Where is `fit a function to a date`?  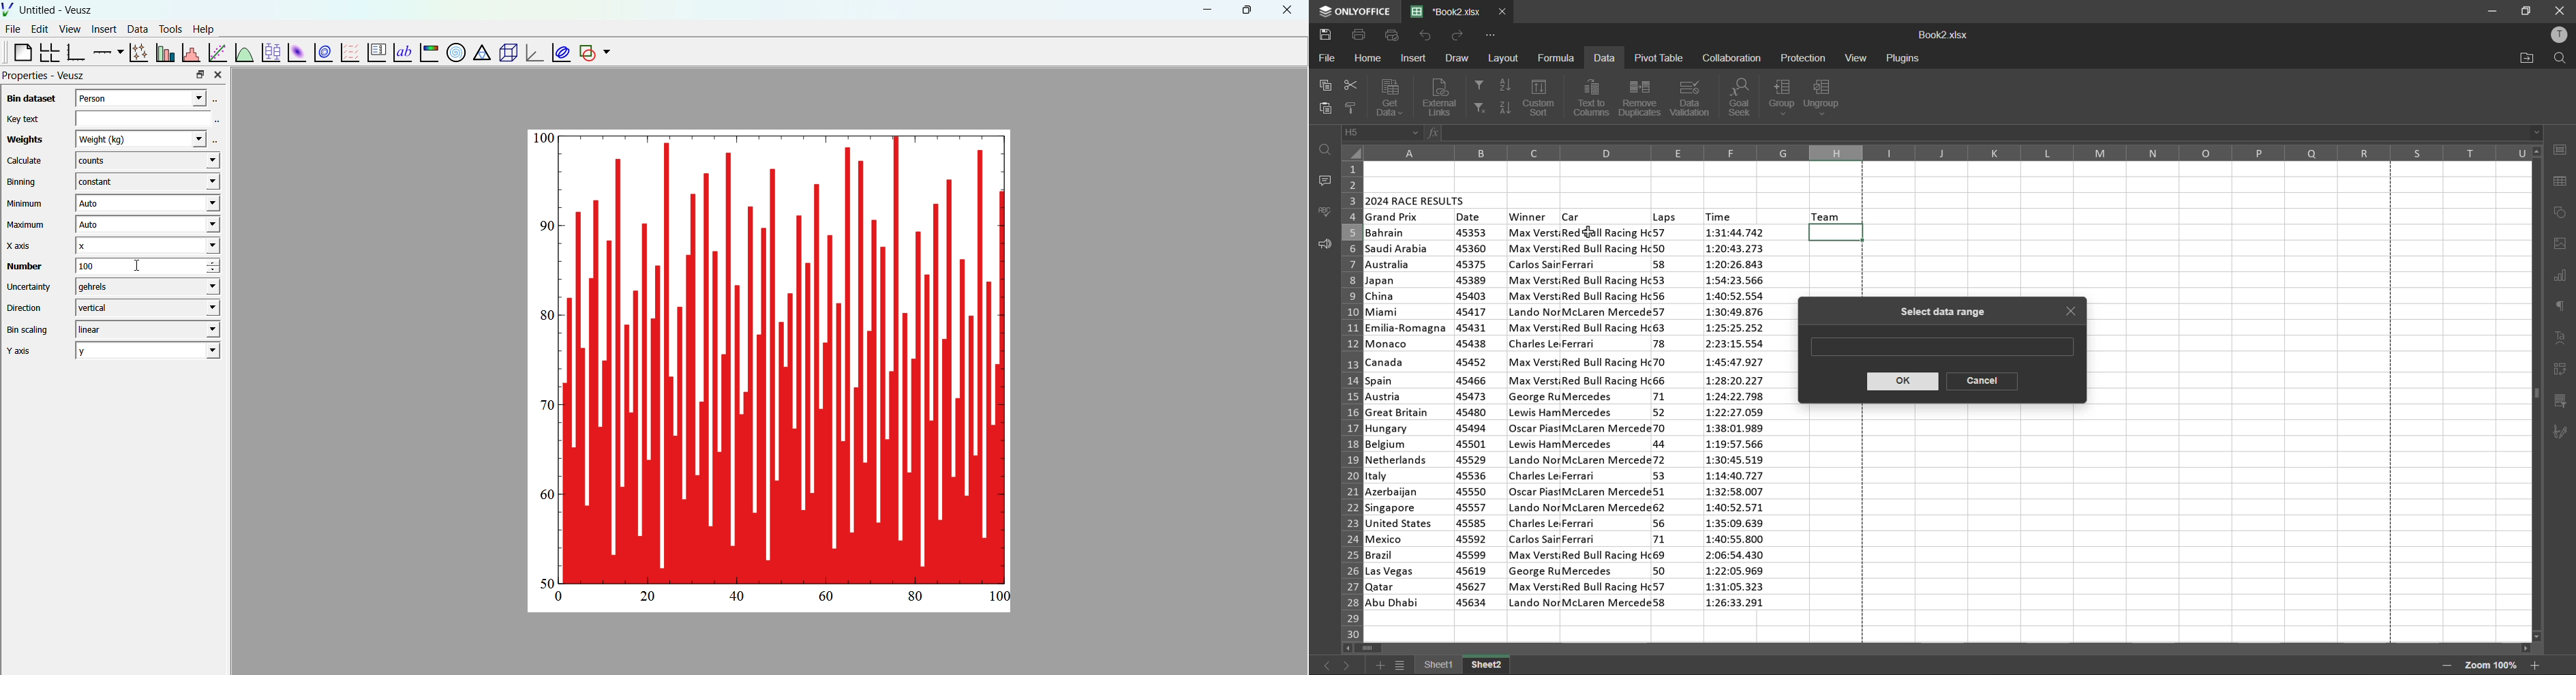 fit a function to a date is located at coordinates (217, 52).